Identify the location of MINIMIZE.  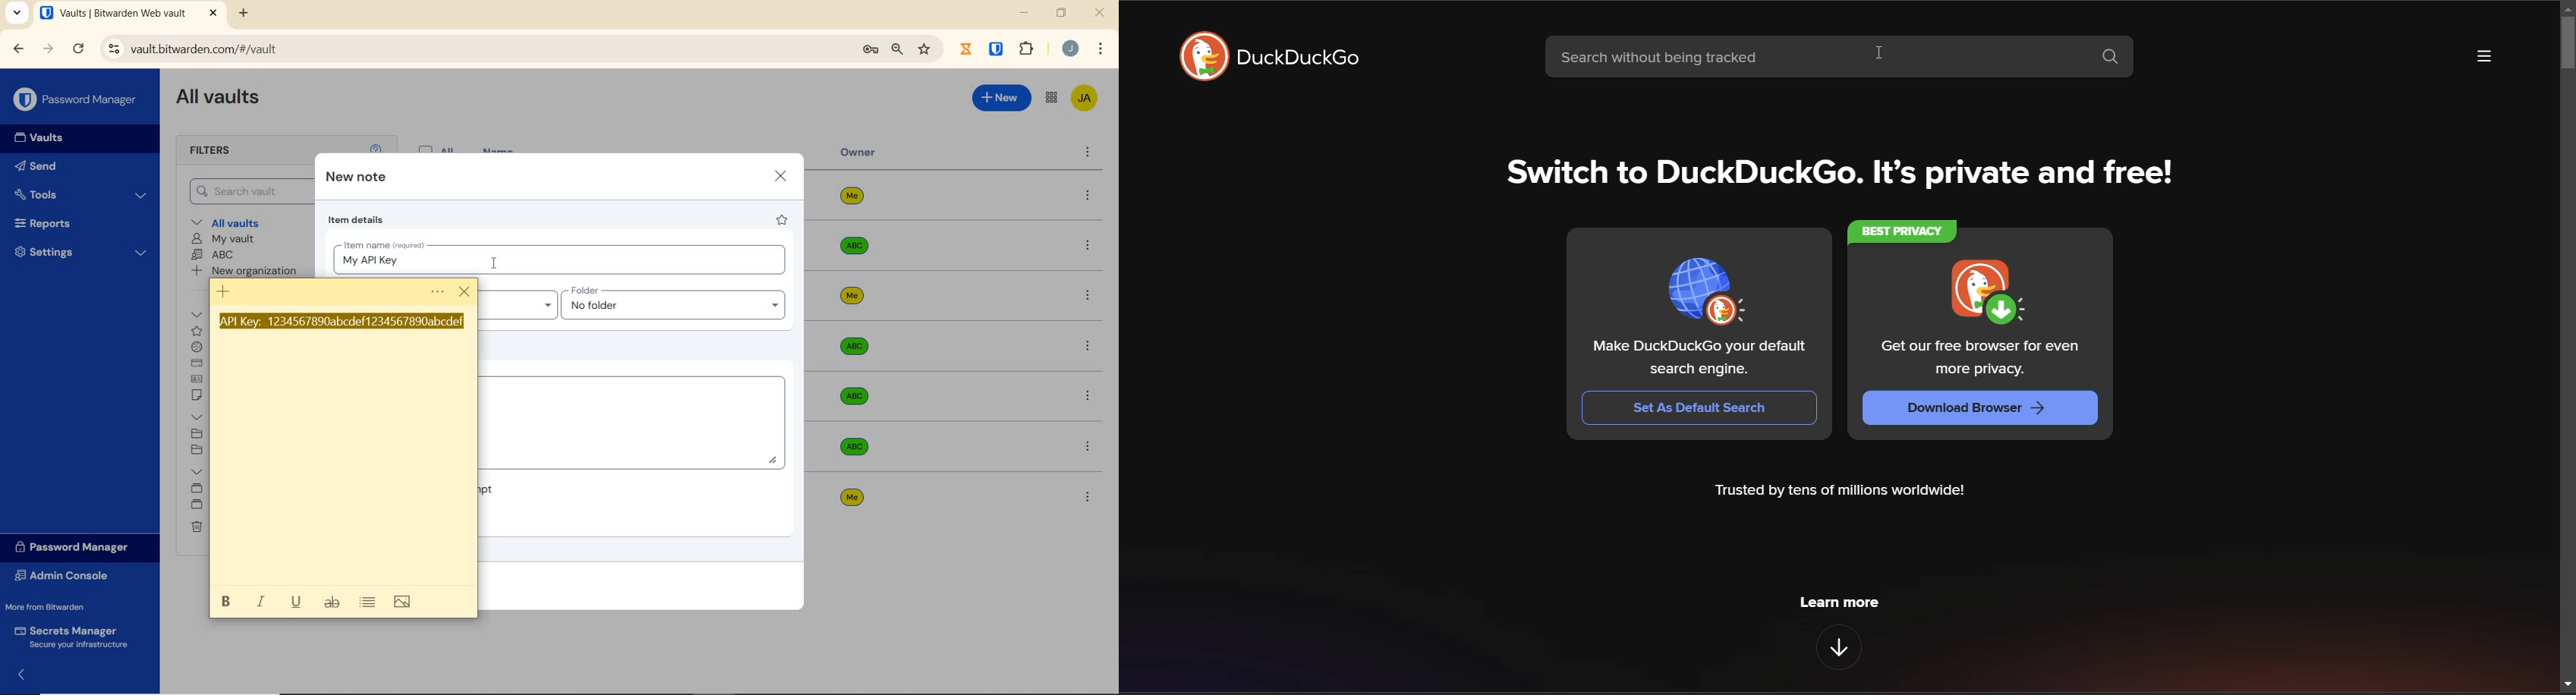
(1026, 13).